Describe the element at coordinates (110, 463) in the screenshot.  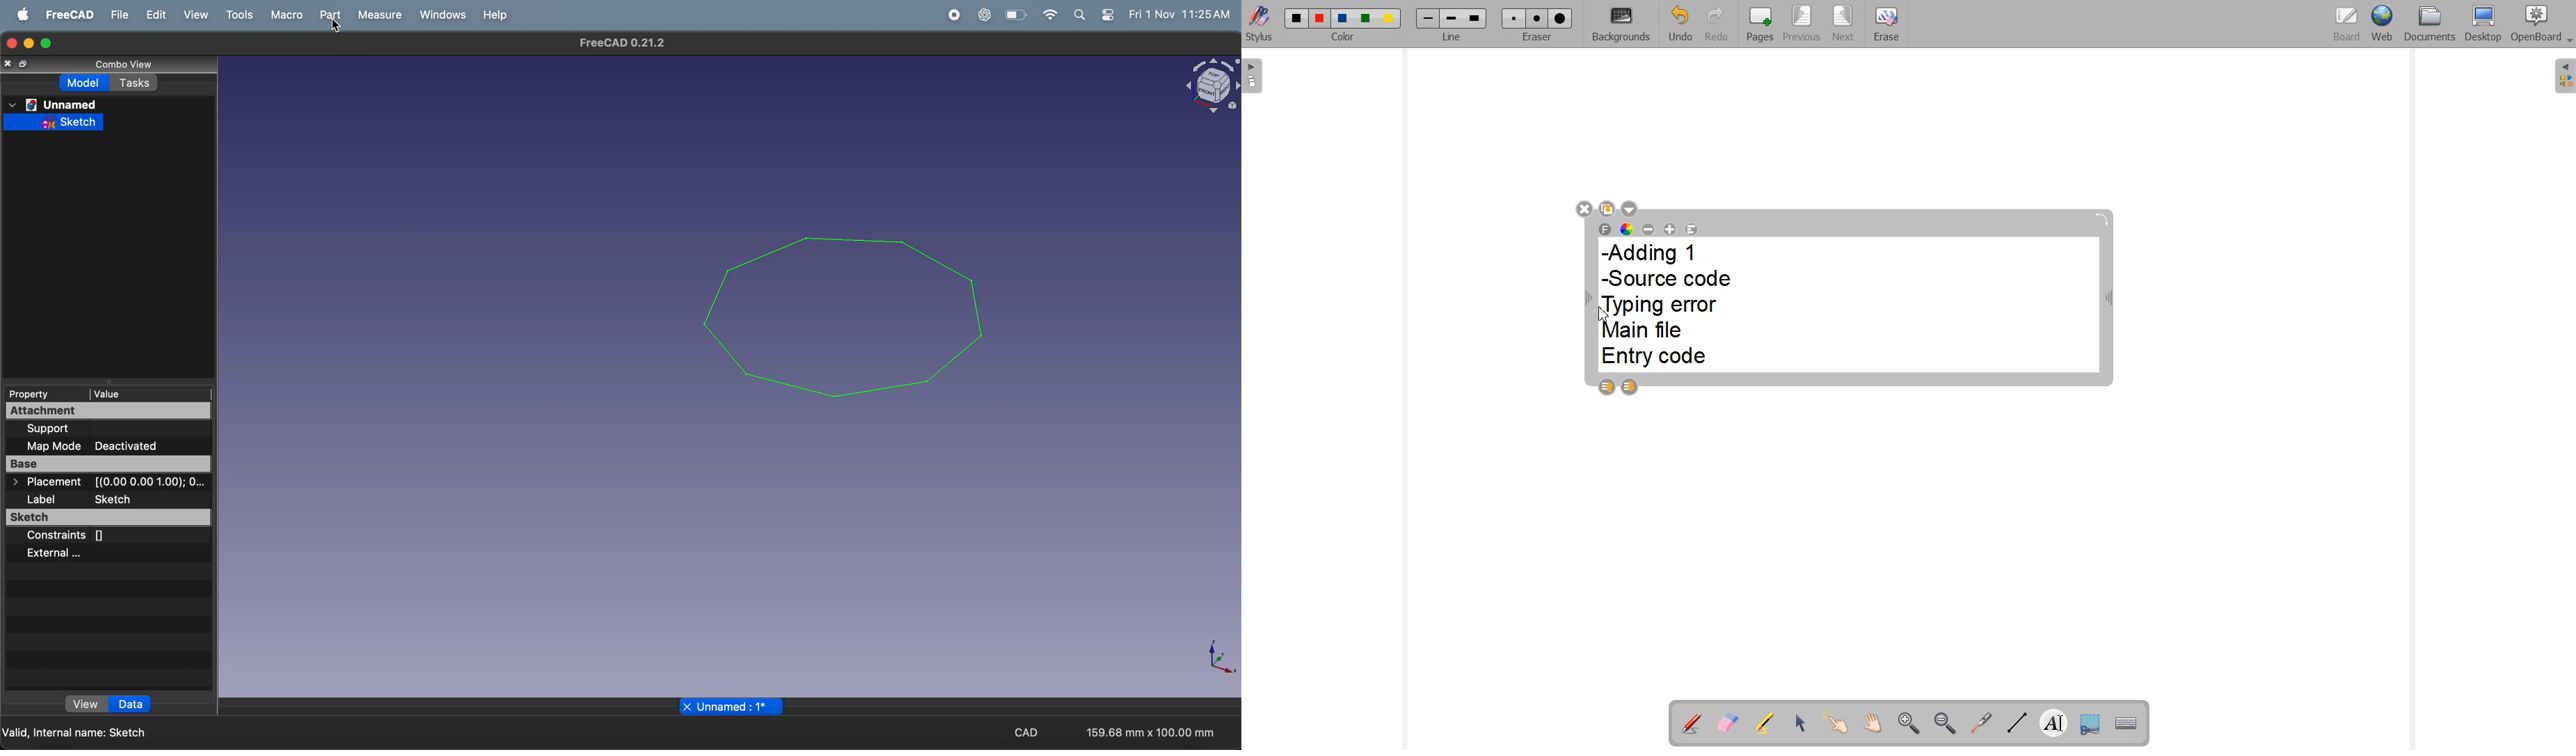
I see `base` at that location.